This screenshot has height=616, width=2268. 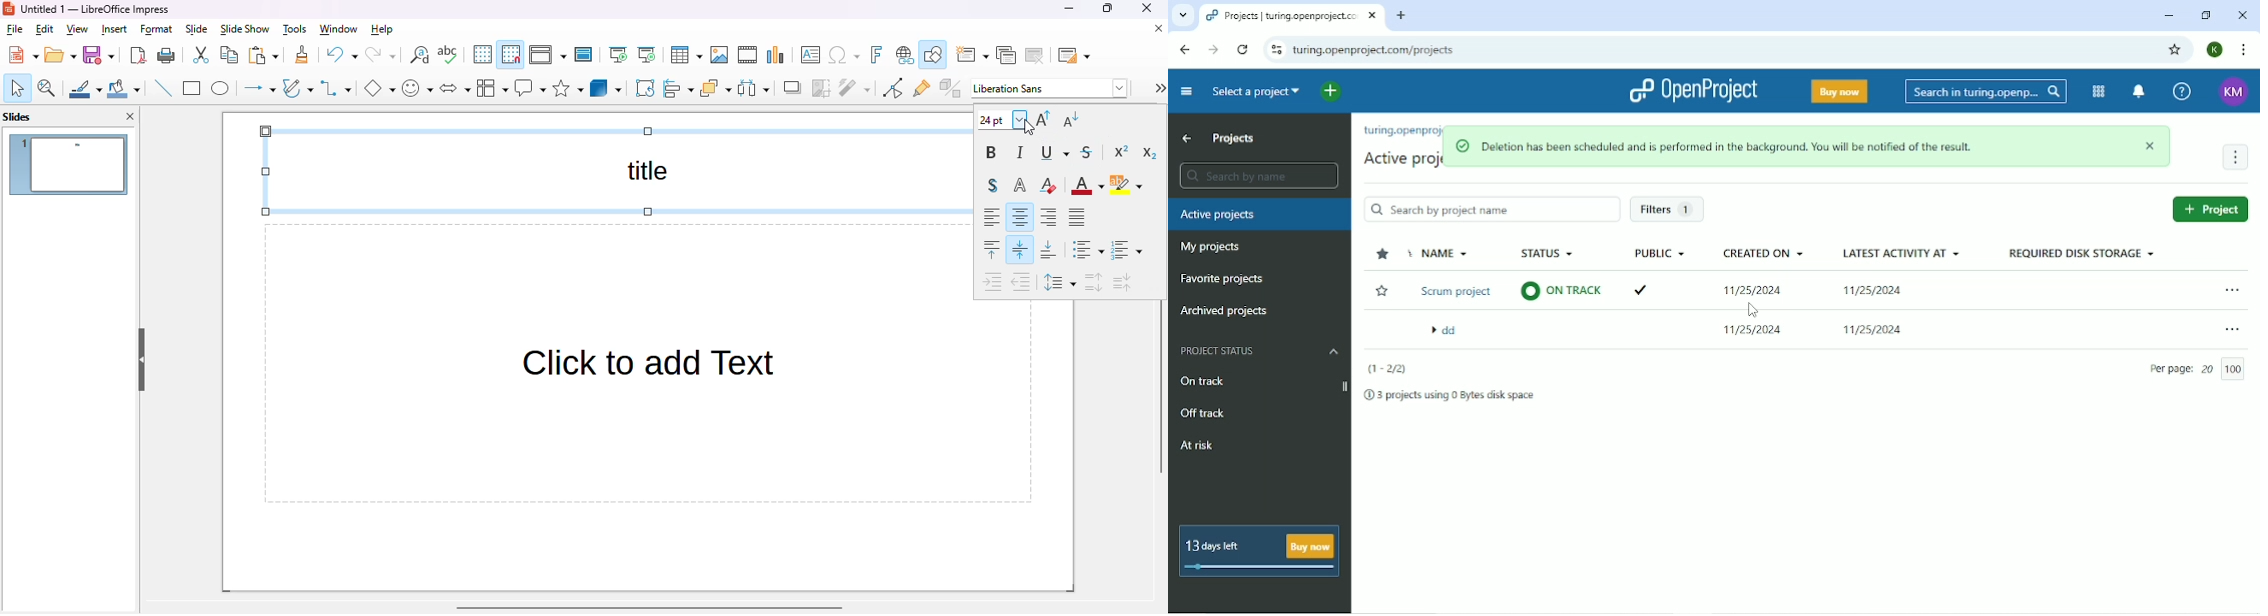 I want to click on turing.openproject.com/projects, so click(x=1375, y=51).